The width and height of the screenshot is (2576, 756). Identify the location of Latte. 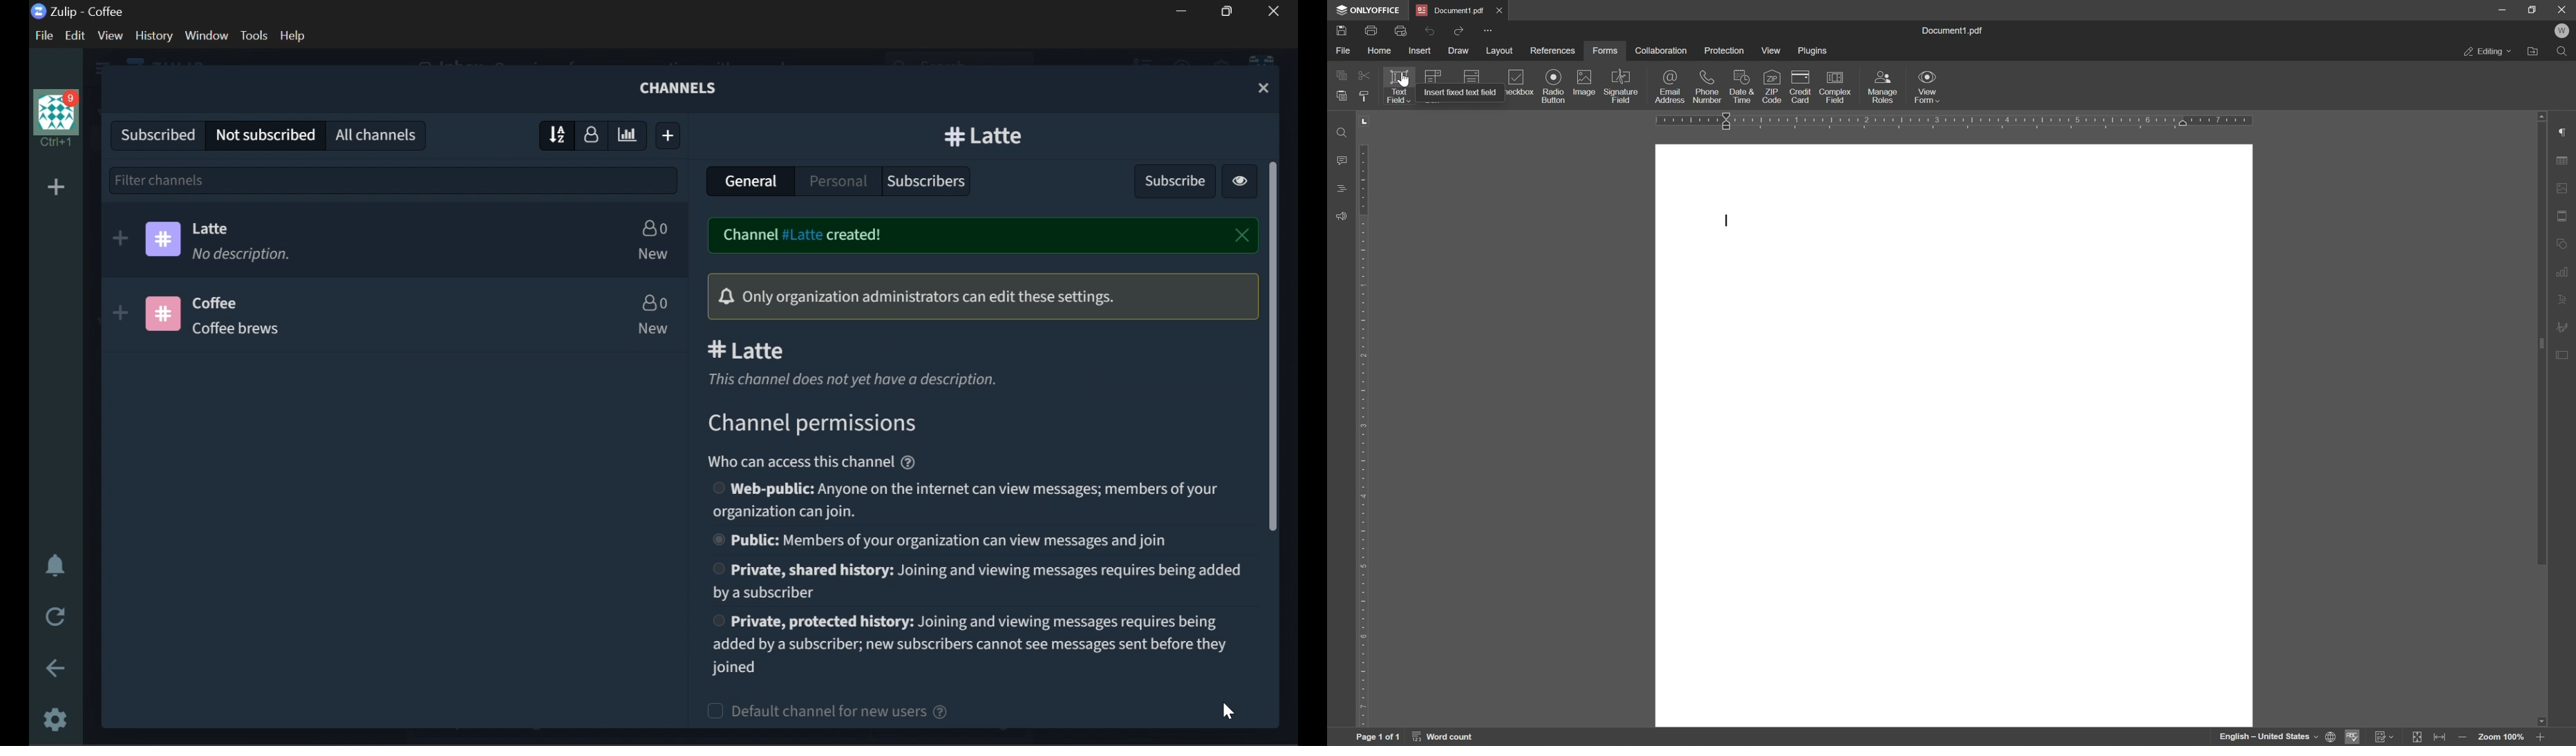
(216, 229).